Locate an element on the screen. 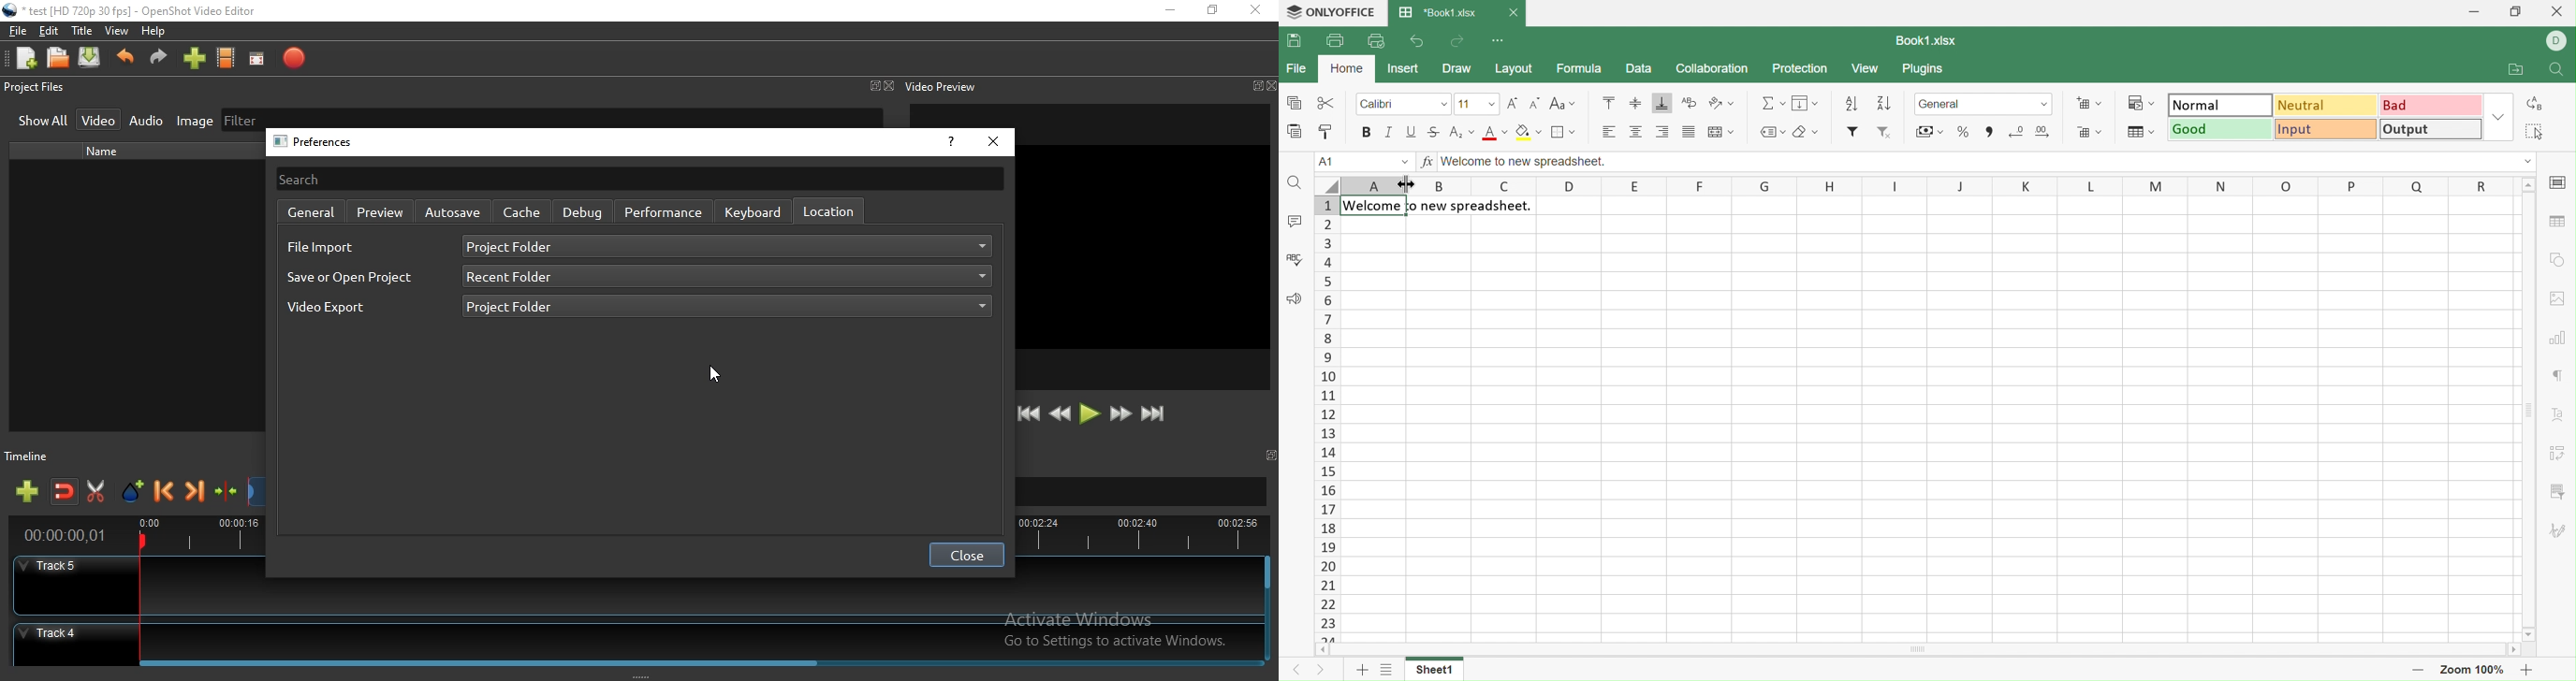 The image size is (2576, 700). cursor is located at coordinates (716, 374).